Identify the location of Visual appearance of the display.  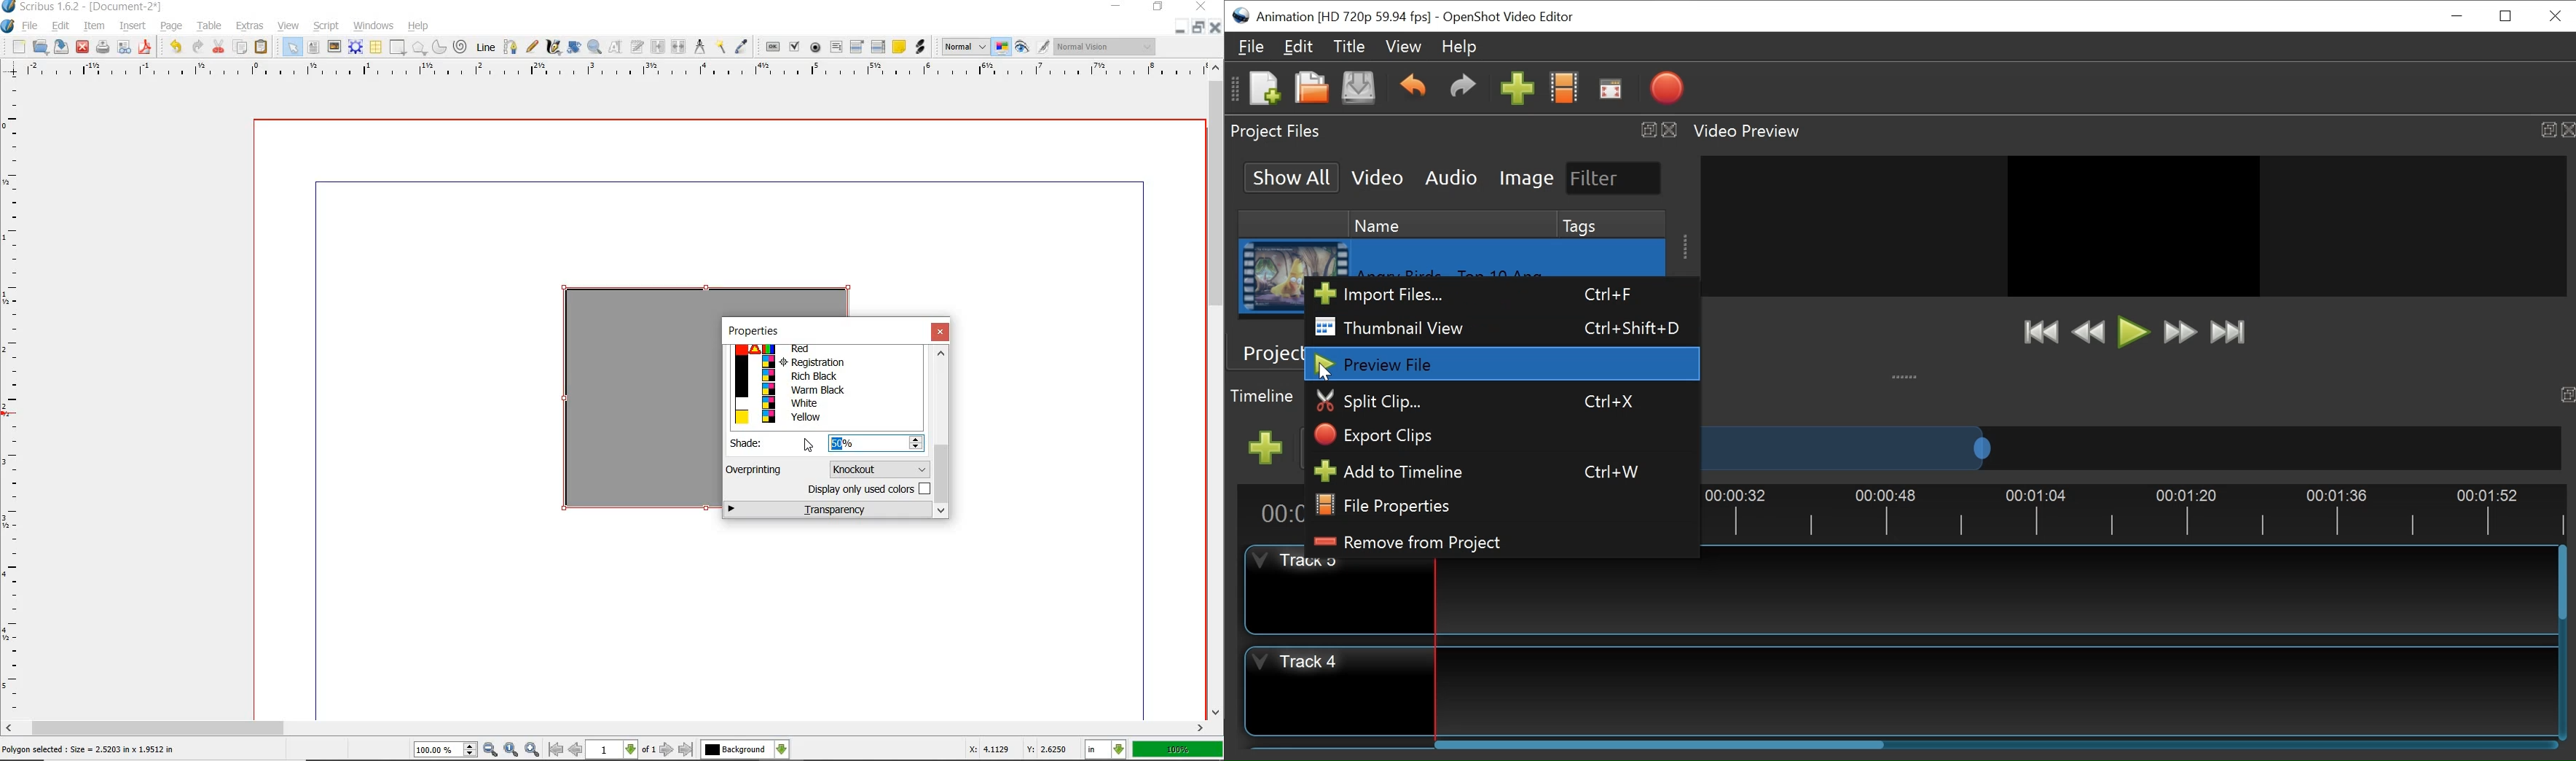
(1105, 47).